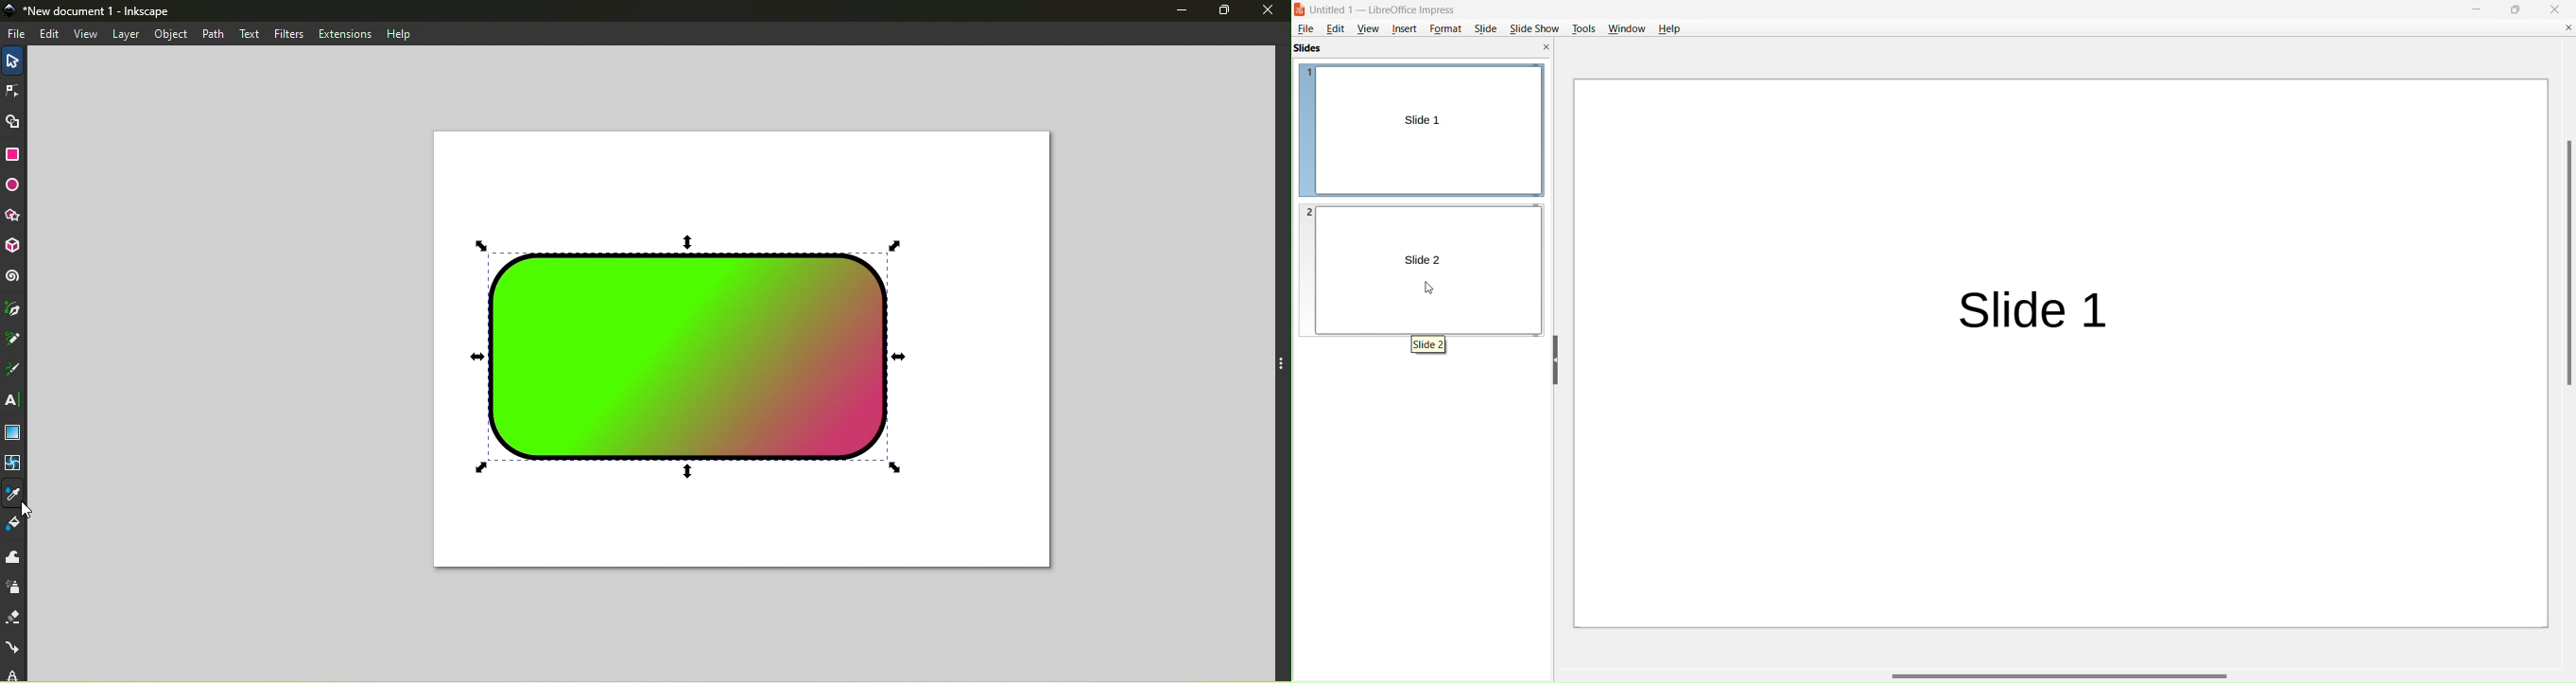 This screenshot has width=2576, height=700. I want to click on edit, so click(1338, 29).